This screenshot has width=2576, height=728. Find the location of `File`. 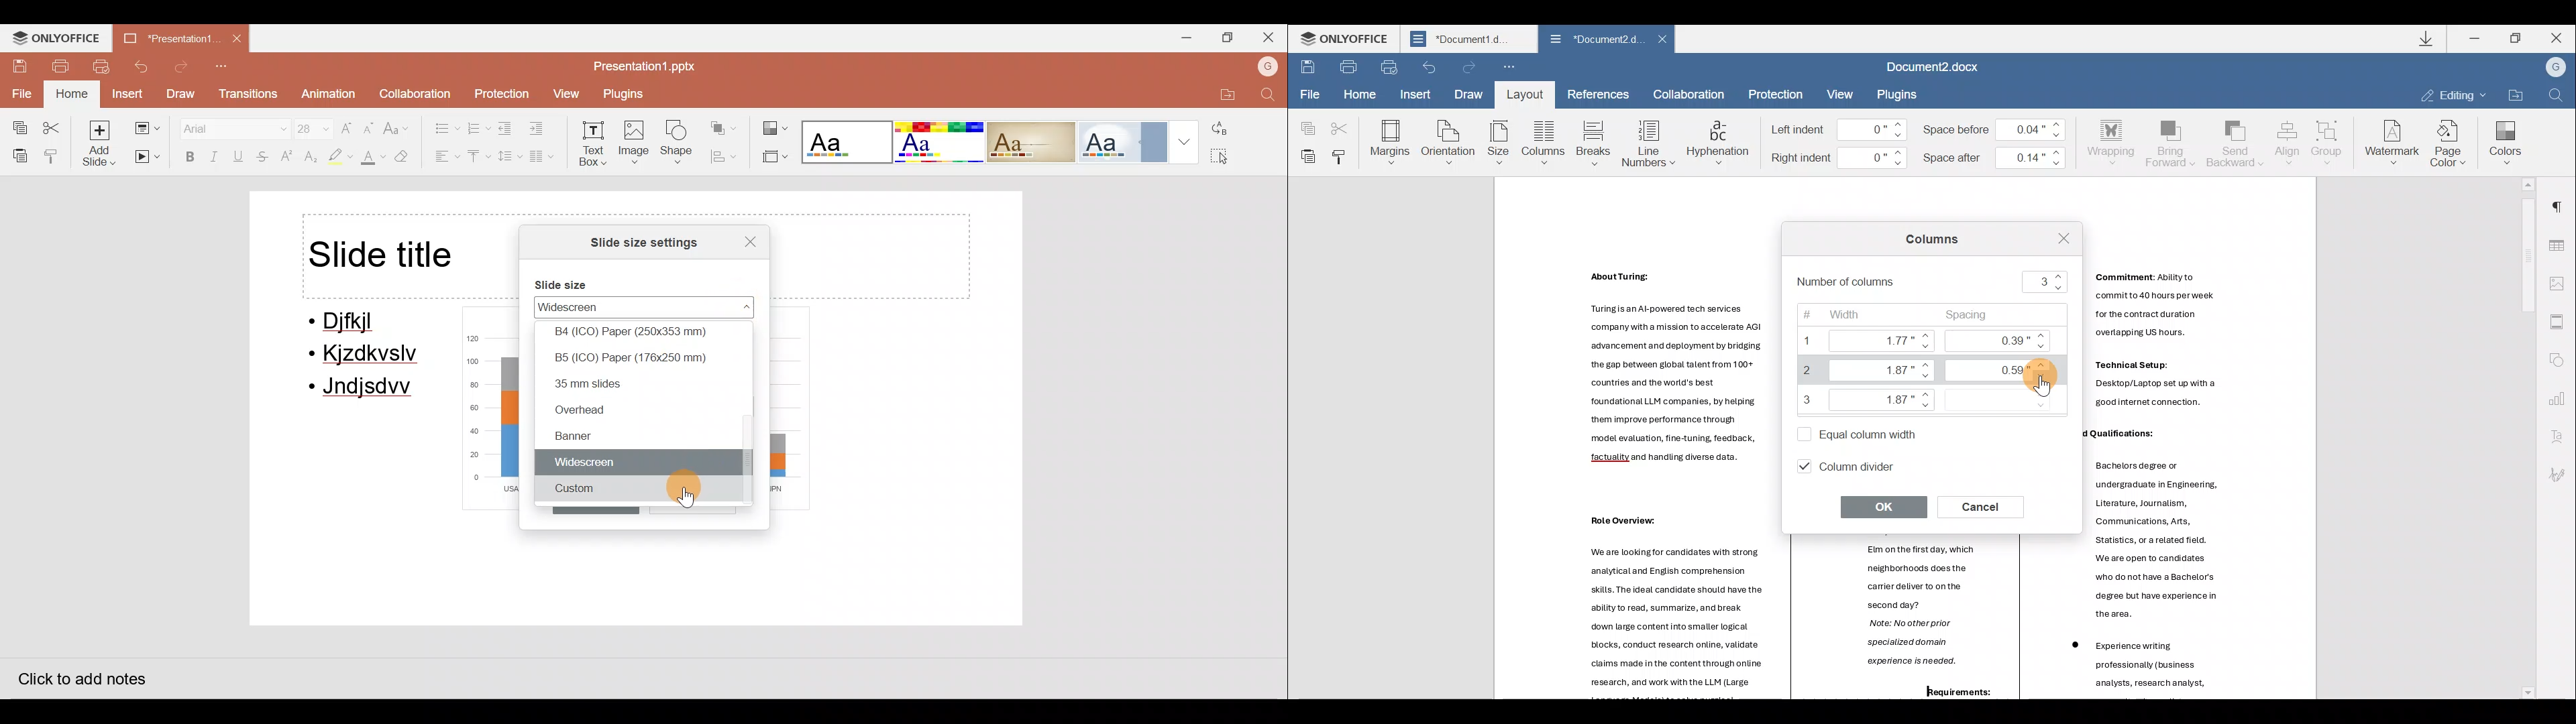

File is located at coordinates (1307, 93).